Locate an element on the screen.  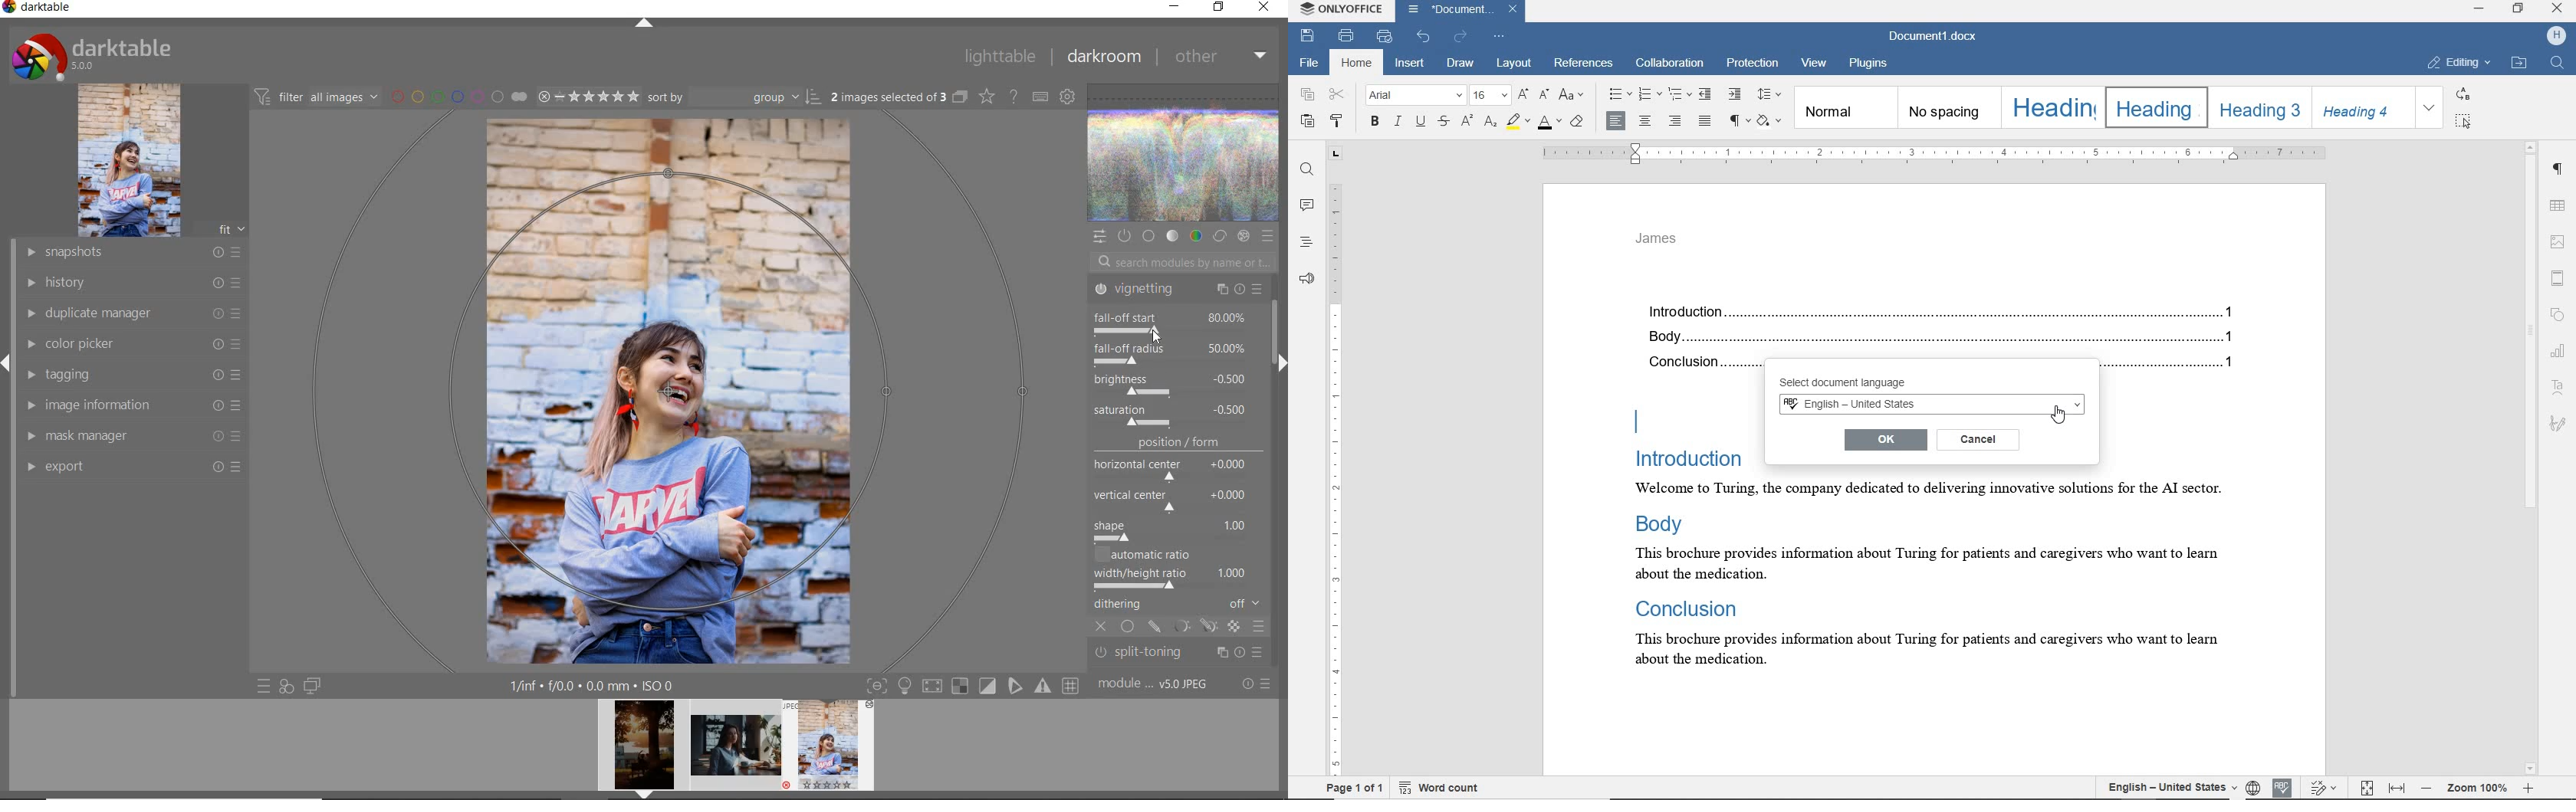
fall-off radius is located at coordinates (1175, 352).